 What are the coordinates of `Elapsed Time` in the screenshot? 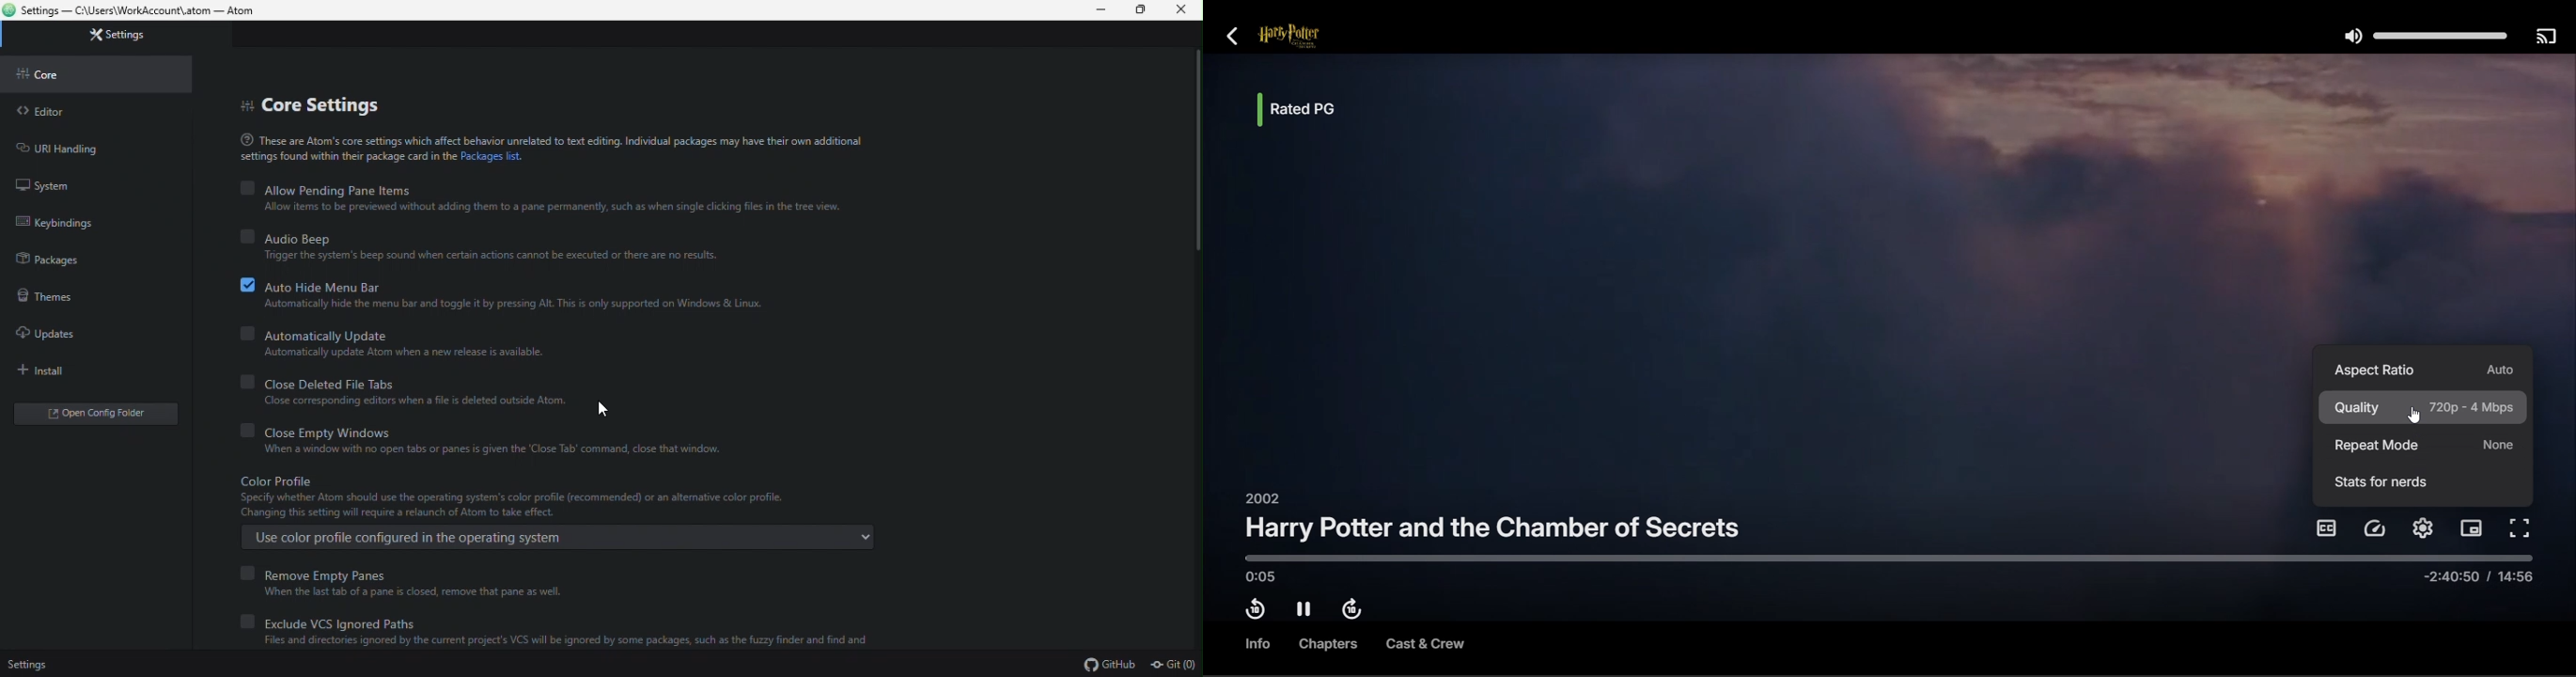 It's located at (1266, 579).